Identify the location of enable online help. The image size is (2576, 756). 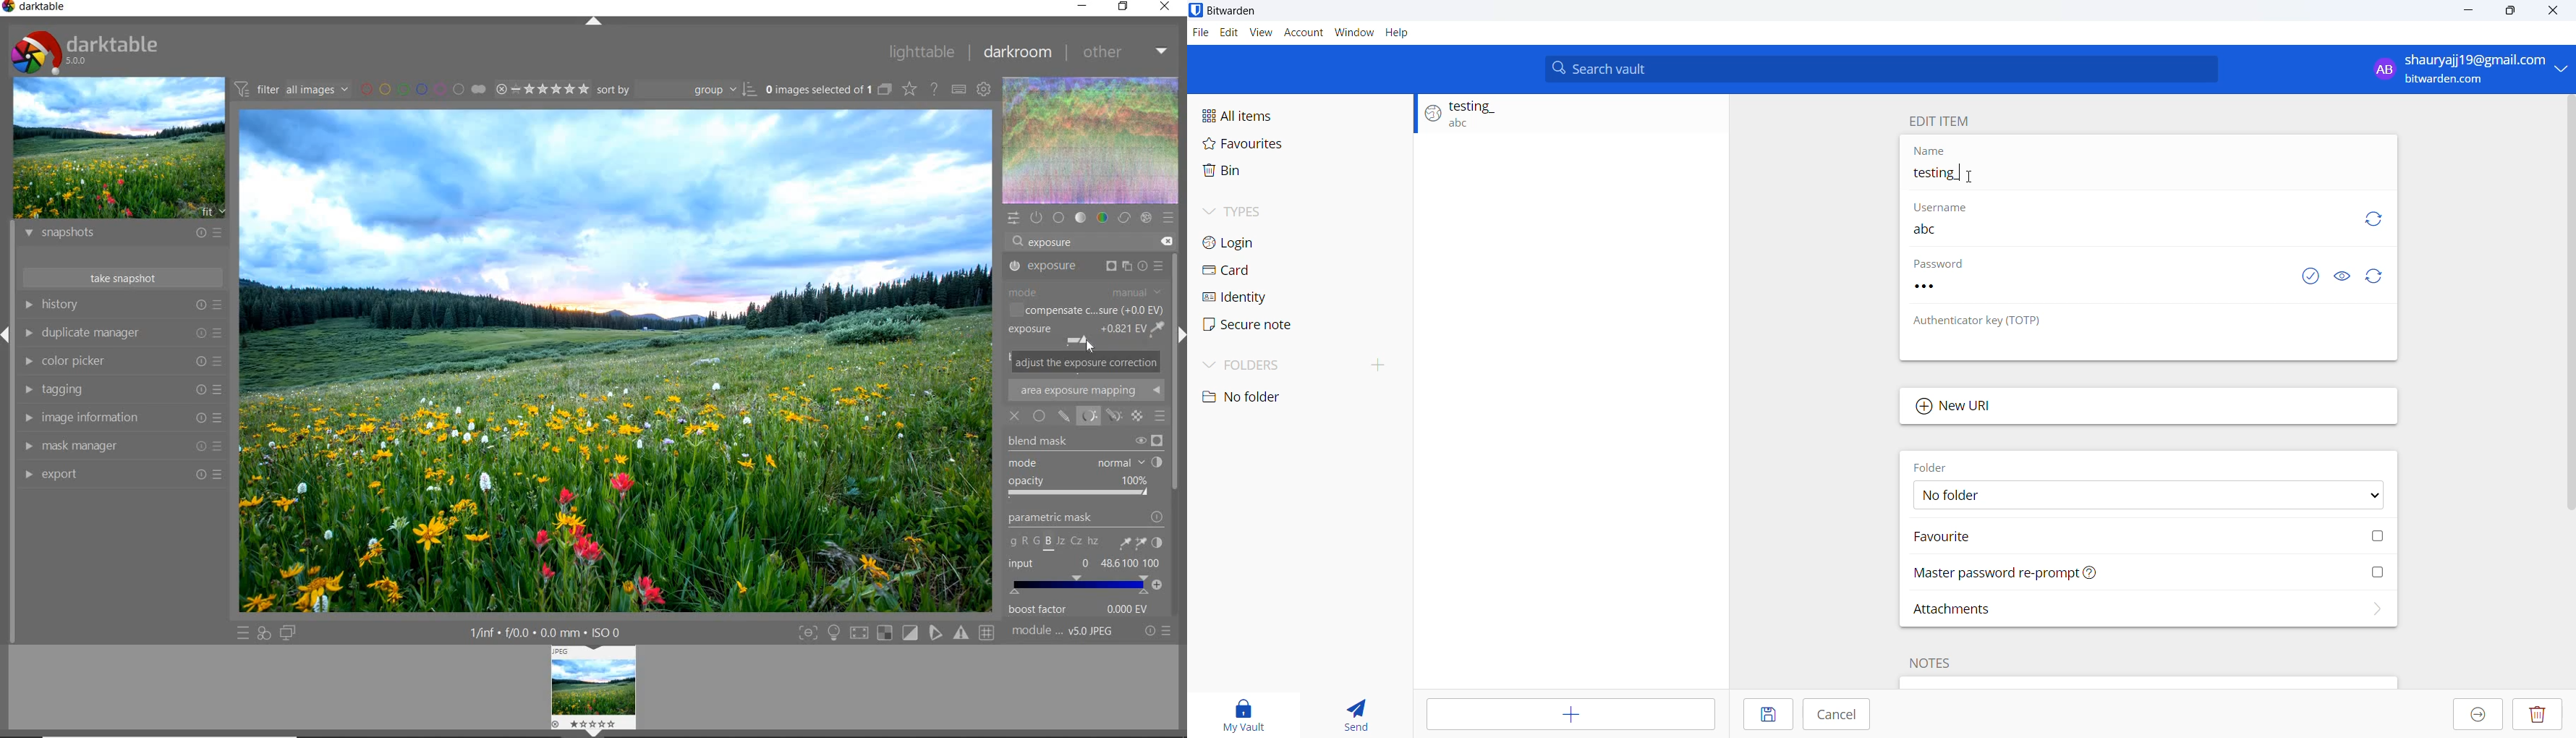
(934, 90).